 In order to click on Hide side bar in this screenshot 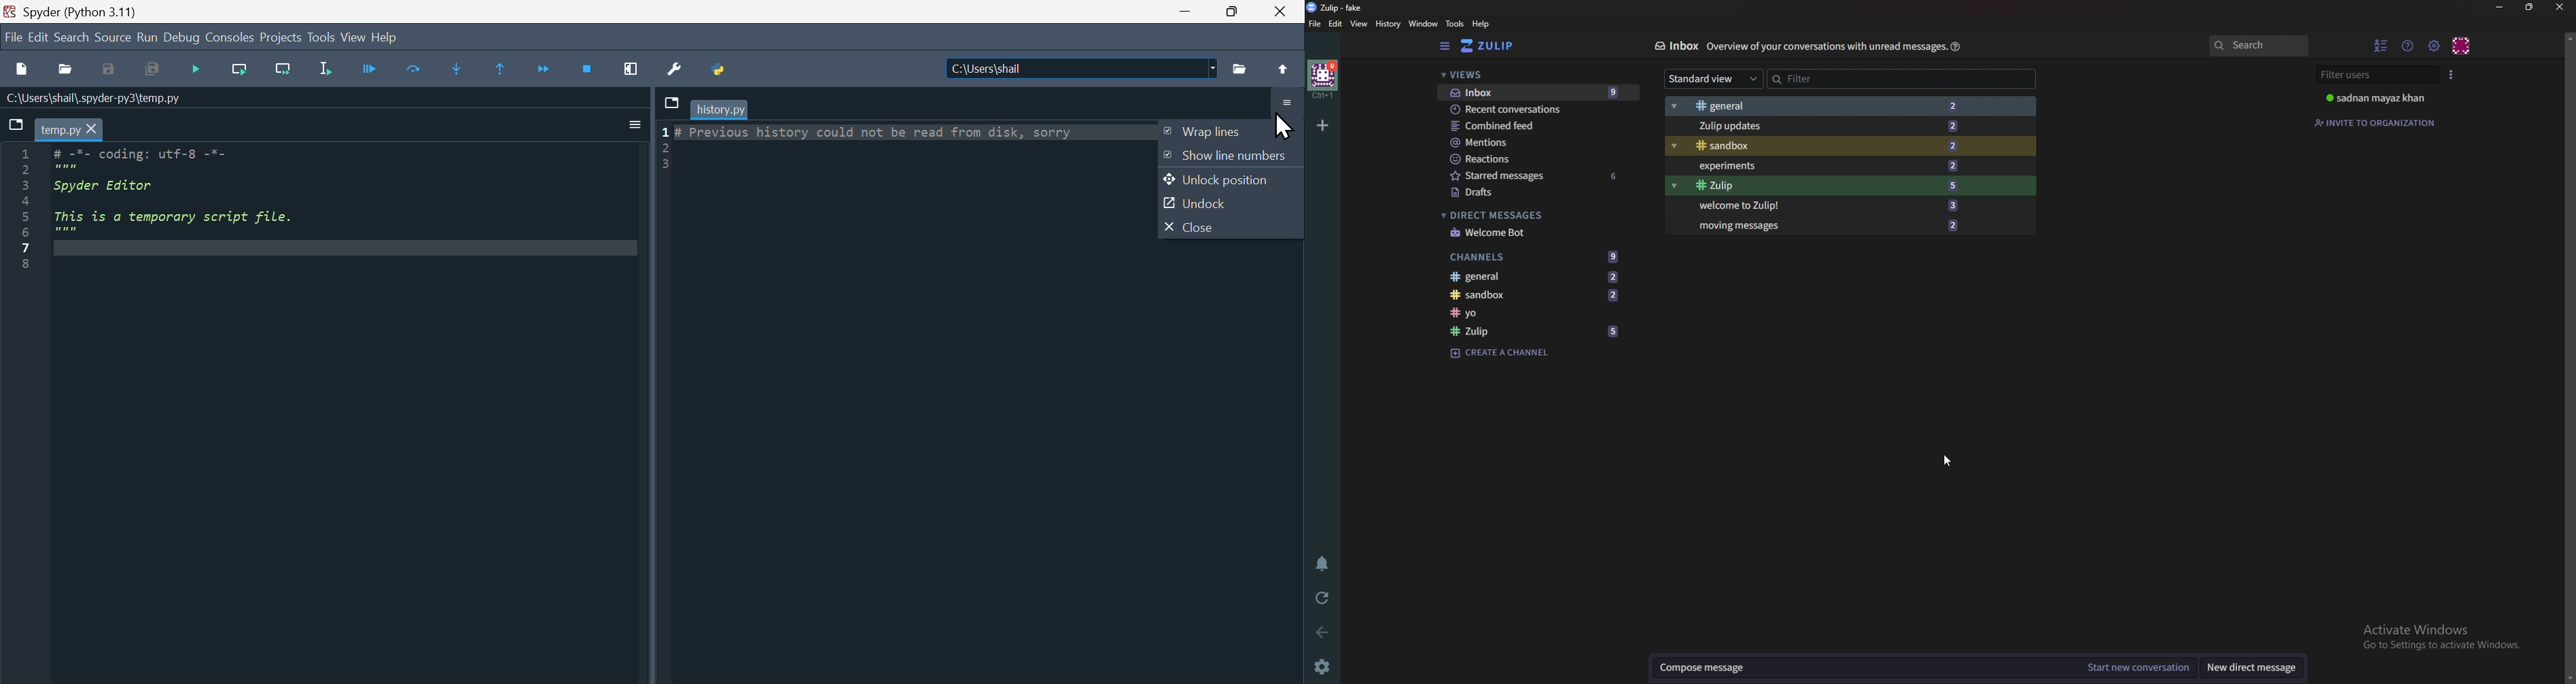, I will do `click(1445, 47)`.